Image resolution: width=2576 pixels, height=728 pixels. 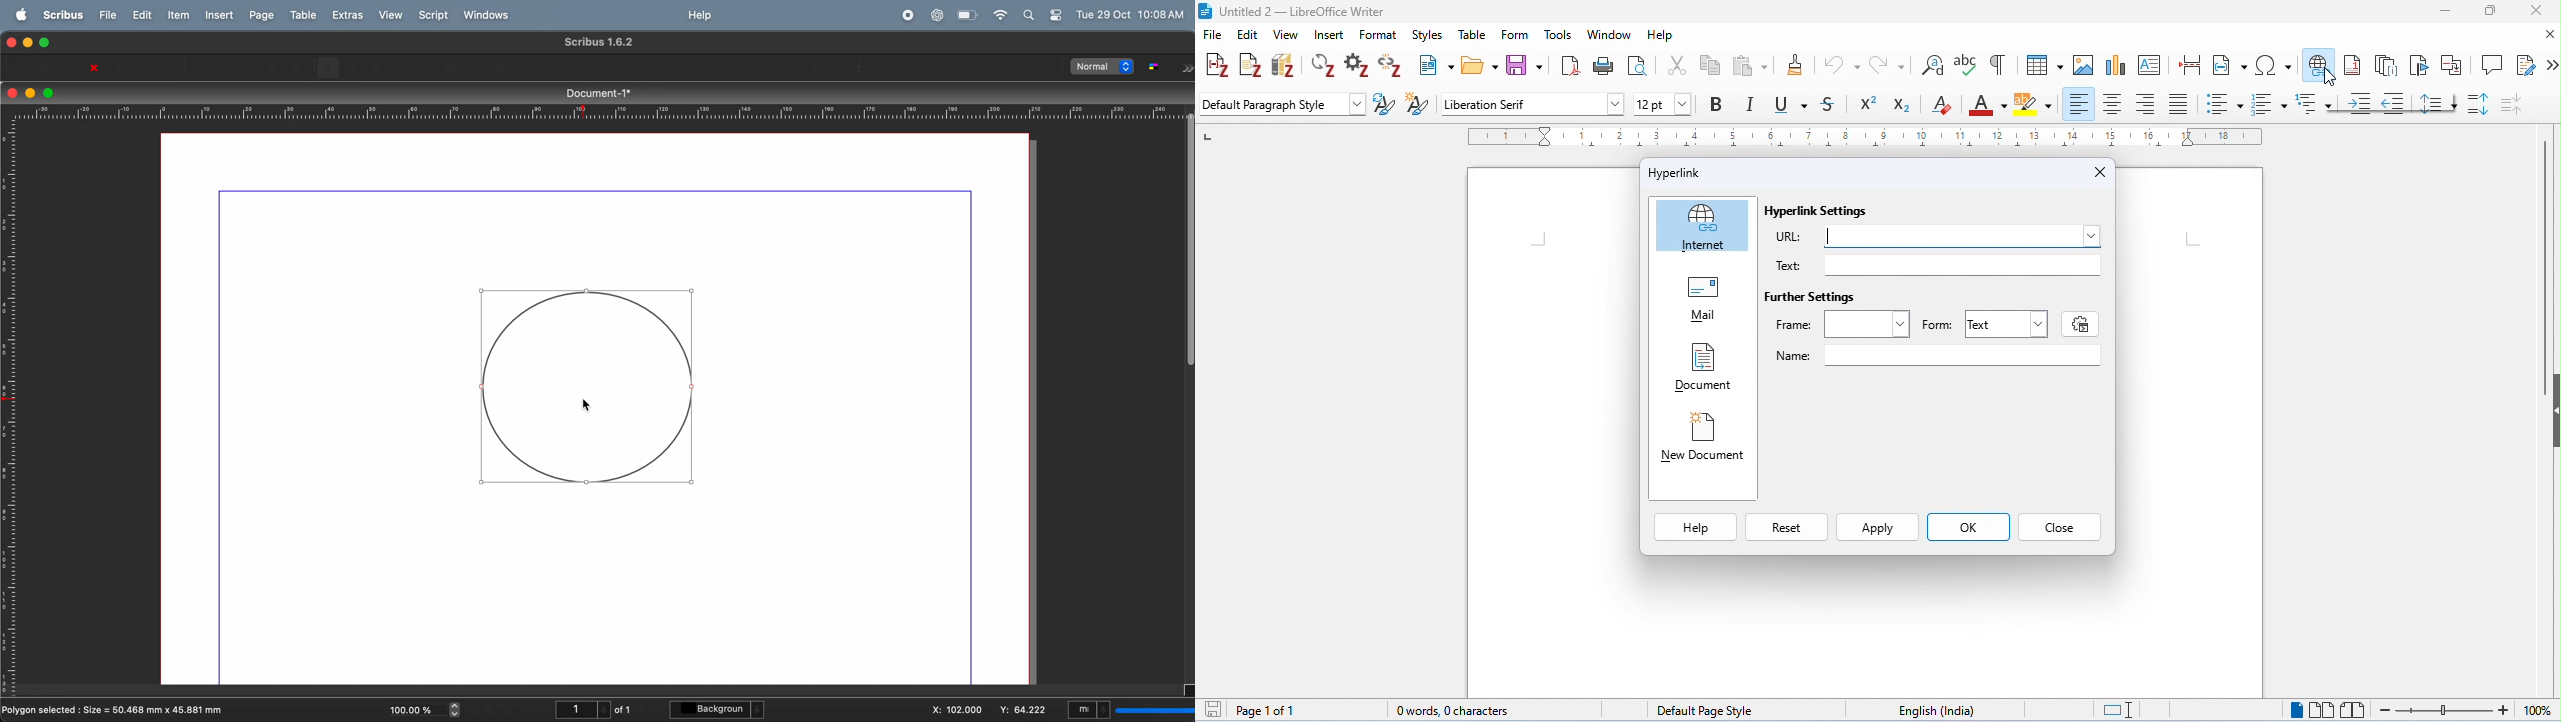 I want to click on x co ordinate, so click(x=955, y=709).